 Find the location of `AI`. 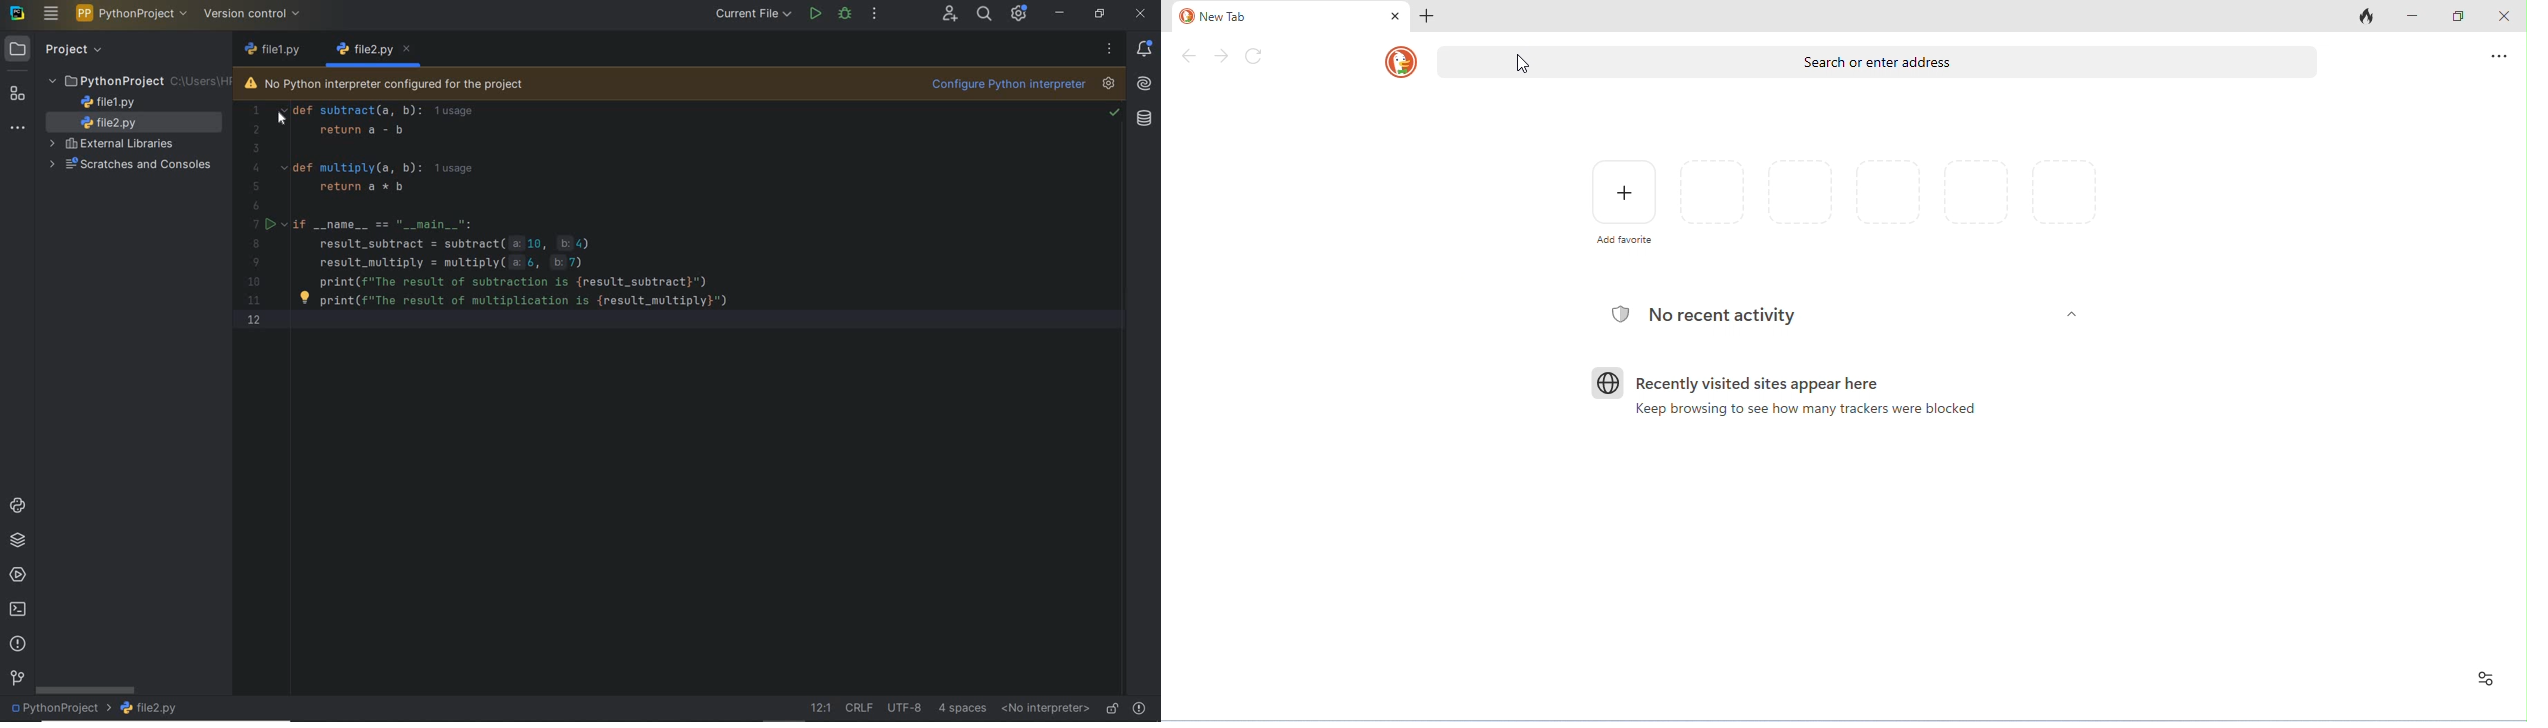

AI is located at coordinates (1145, 85).